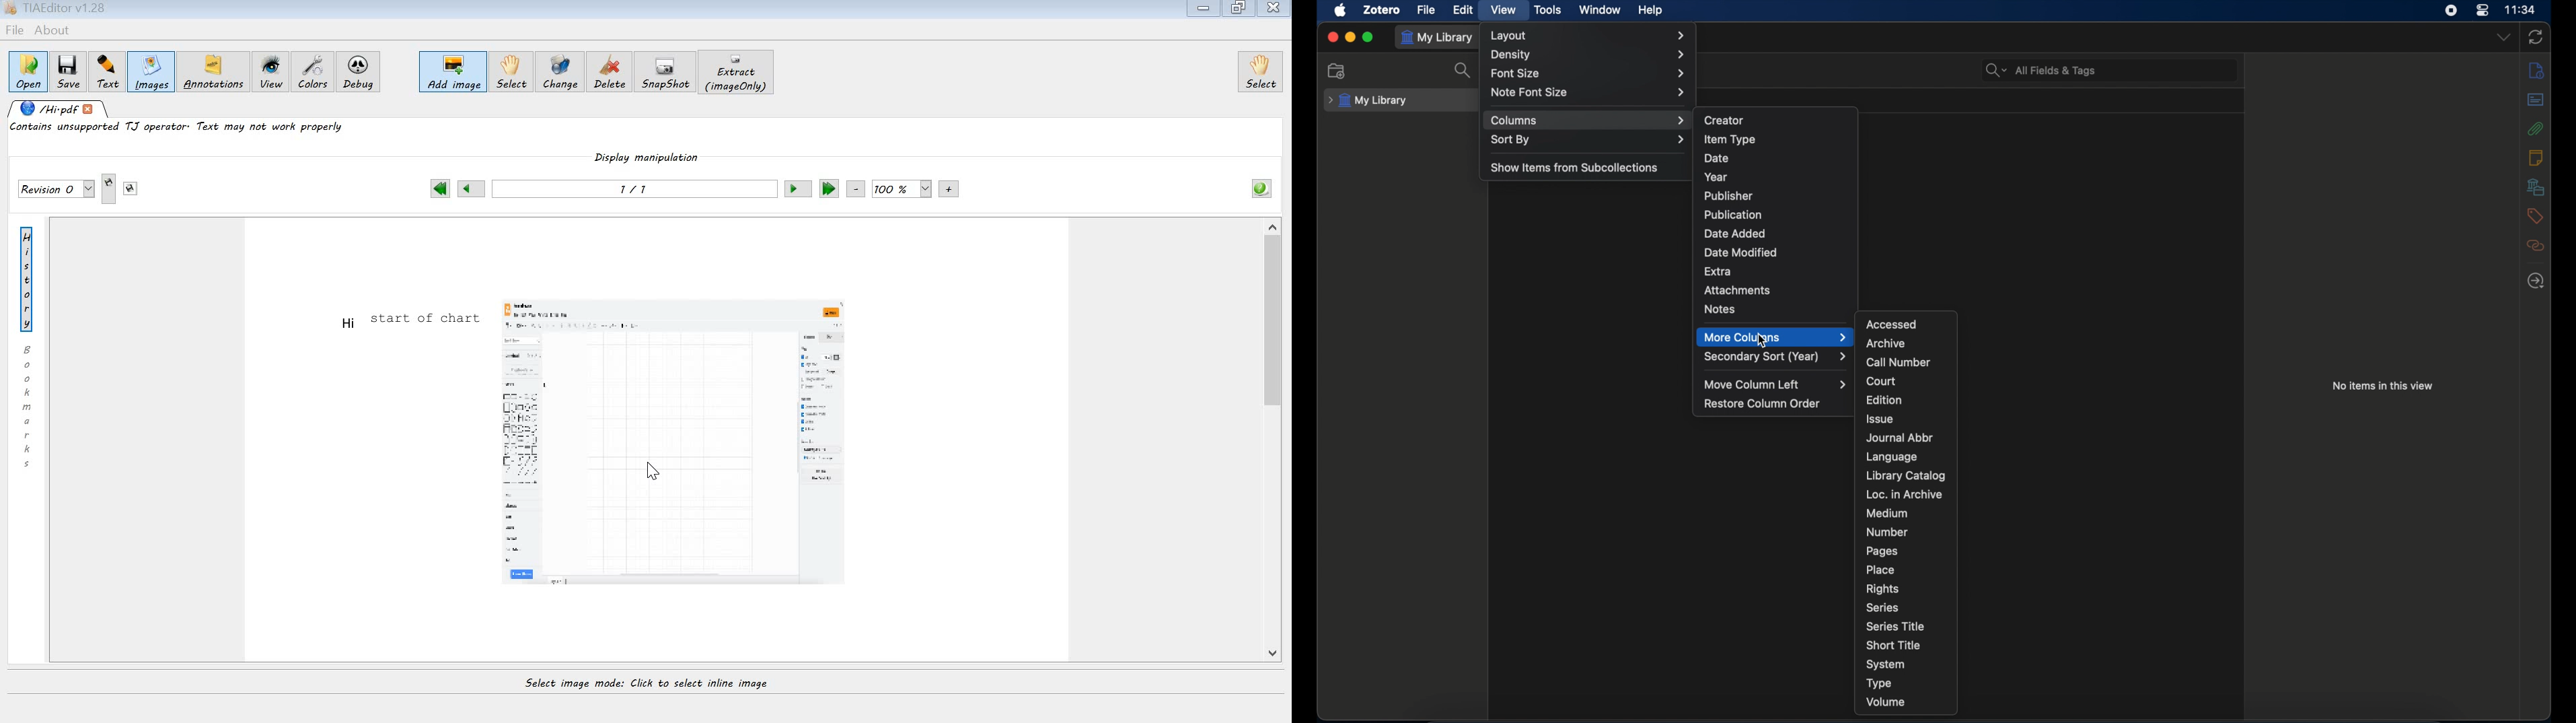 This screenshot has height=728, width=2576. What do you see at coordinates (1575, 167) in the screenshot?
I see `show items from subcollections` at bounding box center [1575, 167].